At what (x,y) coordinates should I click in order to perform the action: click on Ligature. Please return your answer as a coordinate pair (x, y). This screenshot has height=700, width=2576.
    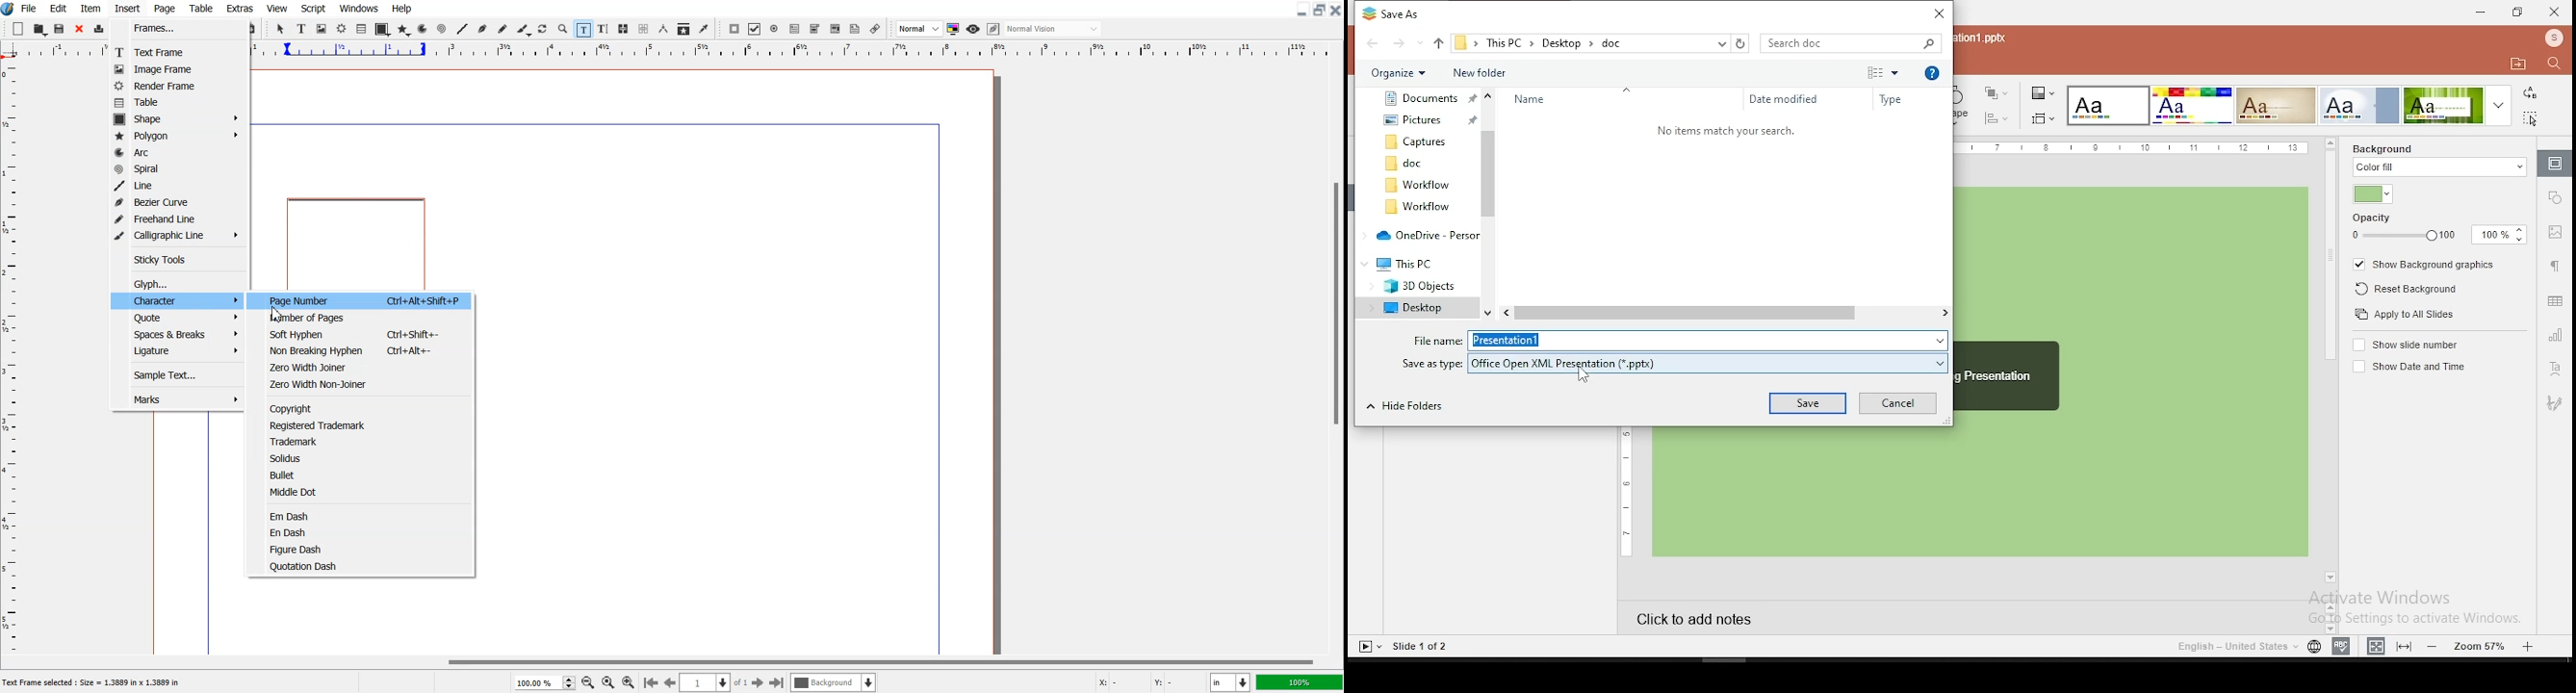
    Looking at the image, I should click on (176, 351).